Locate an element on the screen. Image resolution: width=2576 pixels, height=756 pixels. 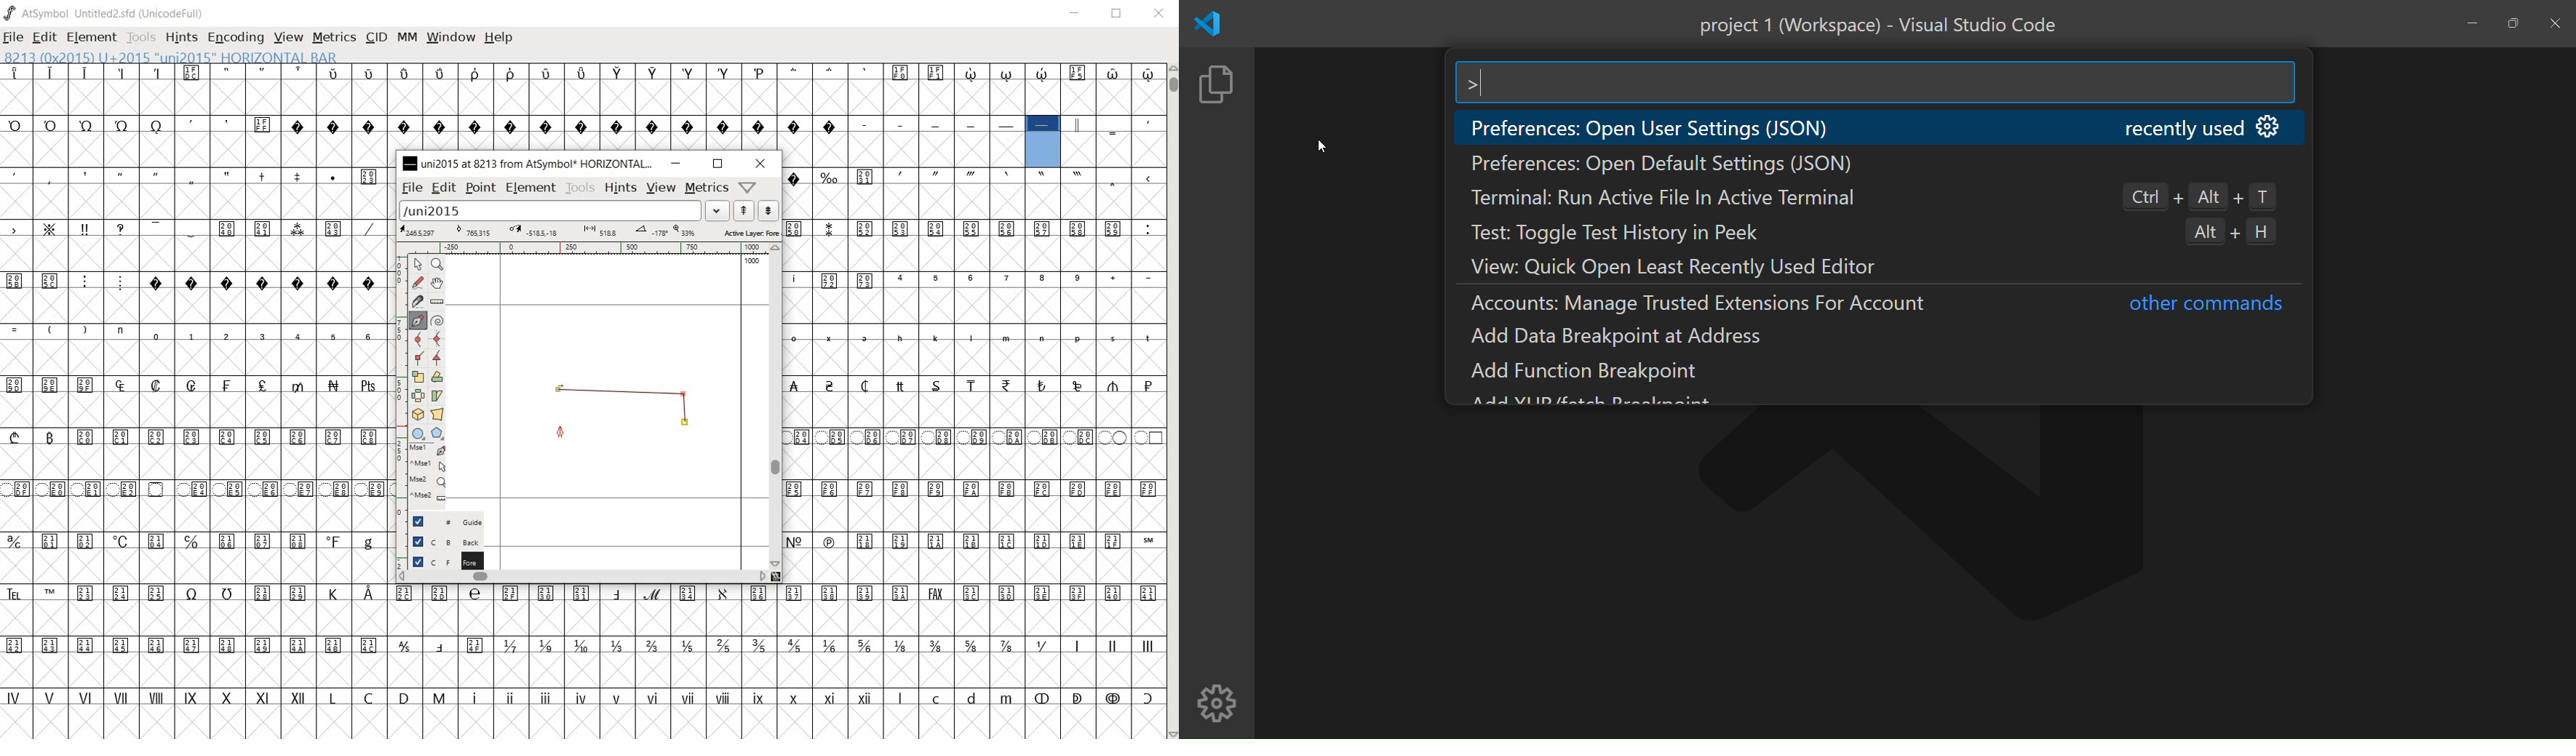
close is located at coordinates (761, 163).